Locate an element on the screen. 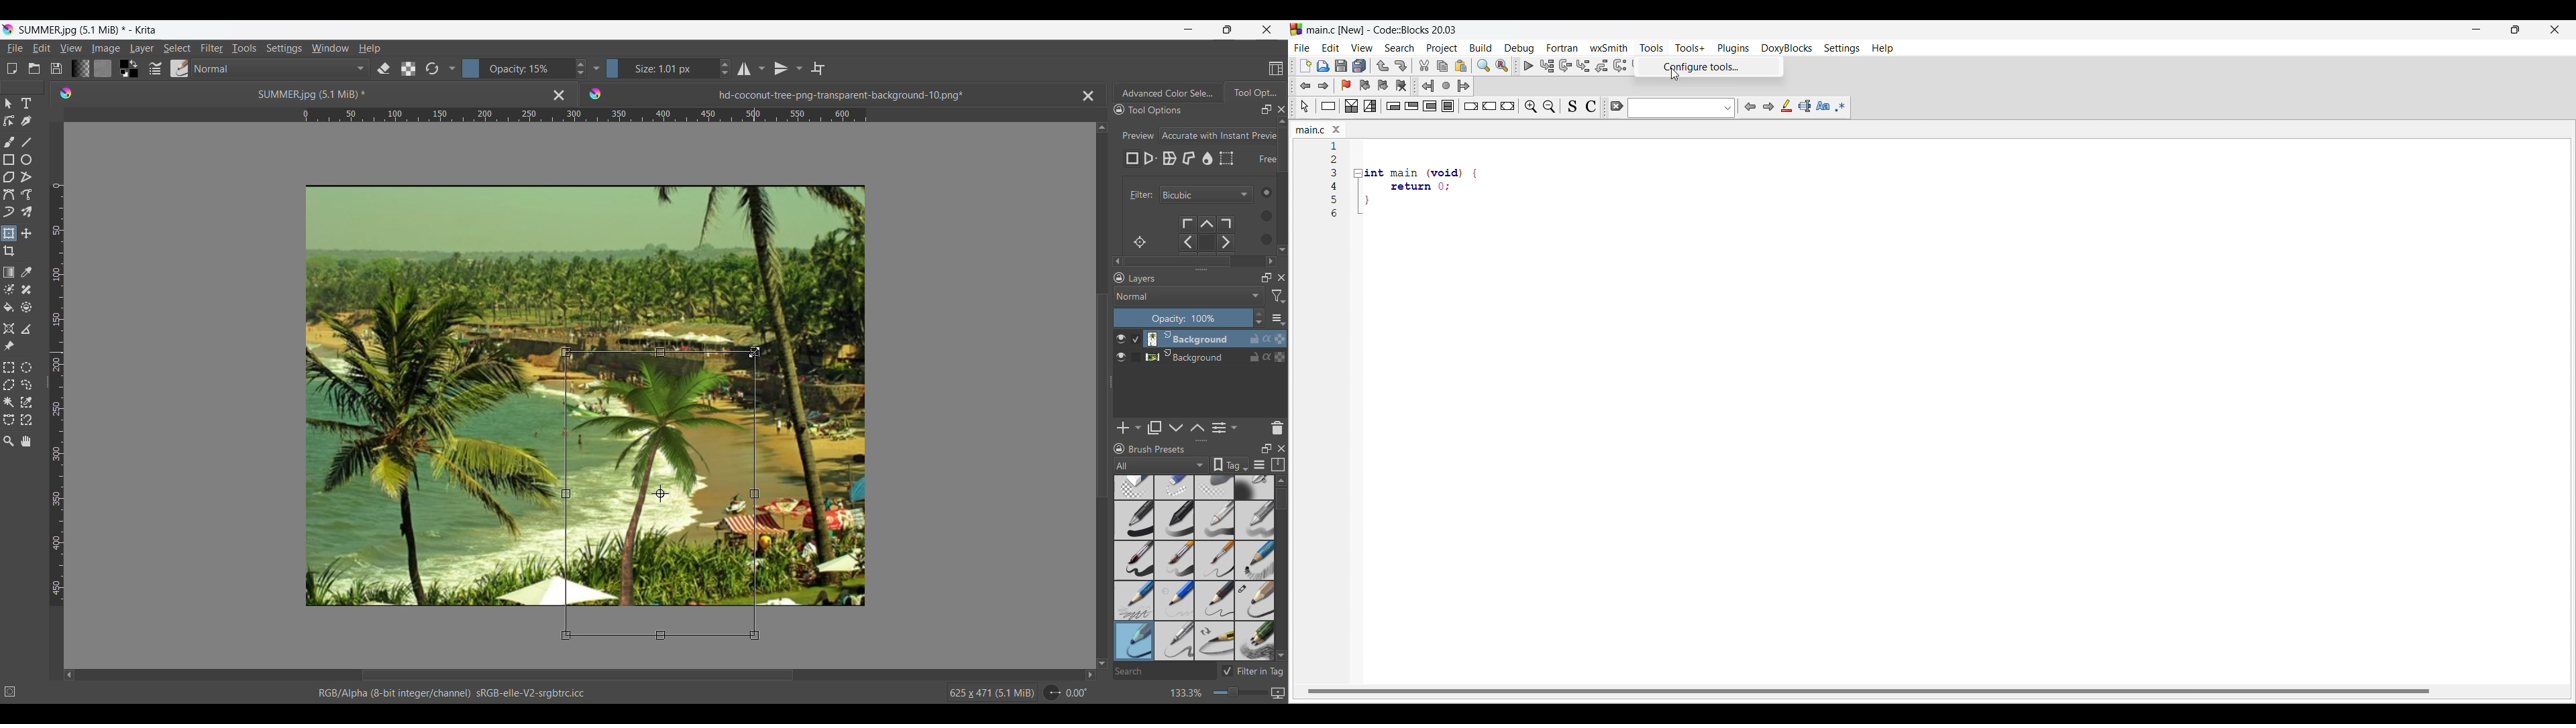  Filter is located at coordinates (211, 48).